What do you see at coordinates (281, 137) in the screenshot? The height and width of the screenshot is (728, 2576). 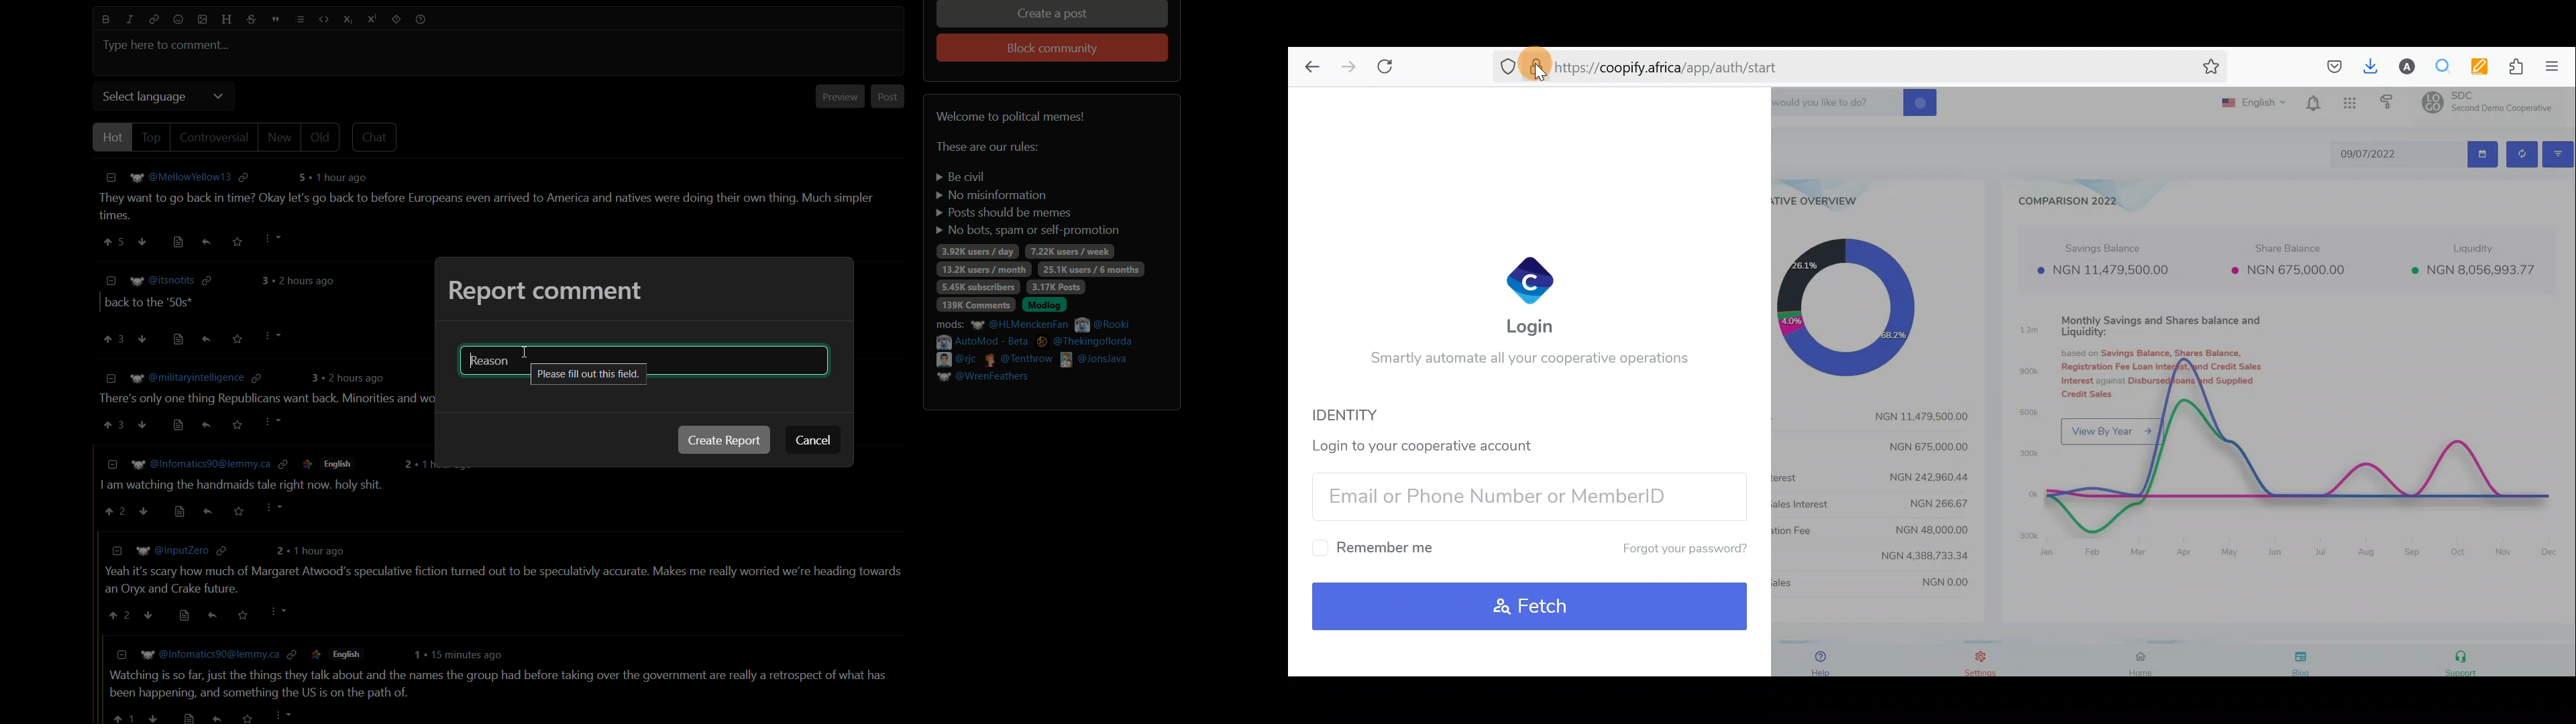 I see `new` at bounding box center [281, 137].